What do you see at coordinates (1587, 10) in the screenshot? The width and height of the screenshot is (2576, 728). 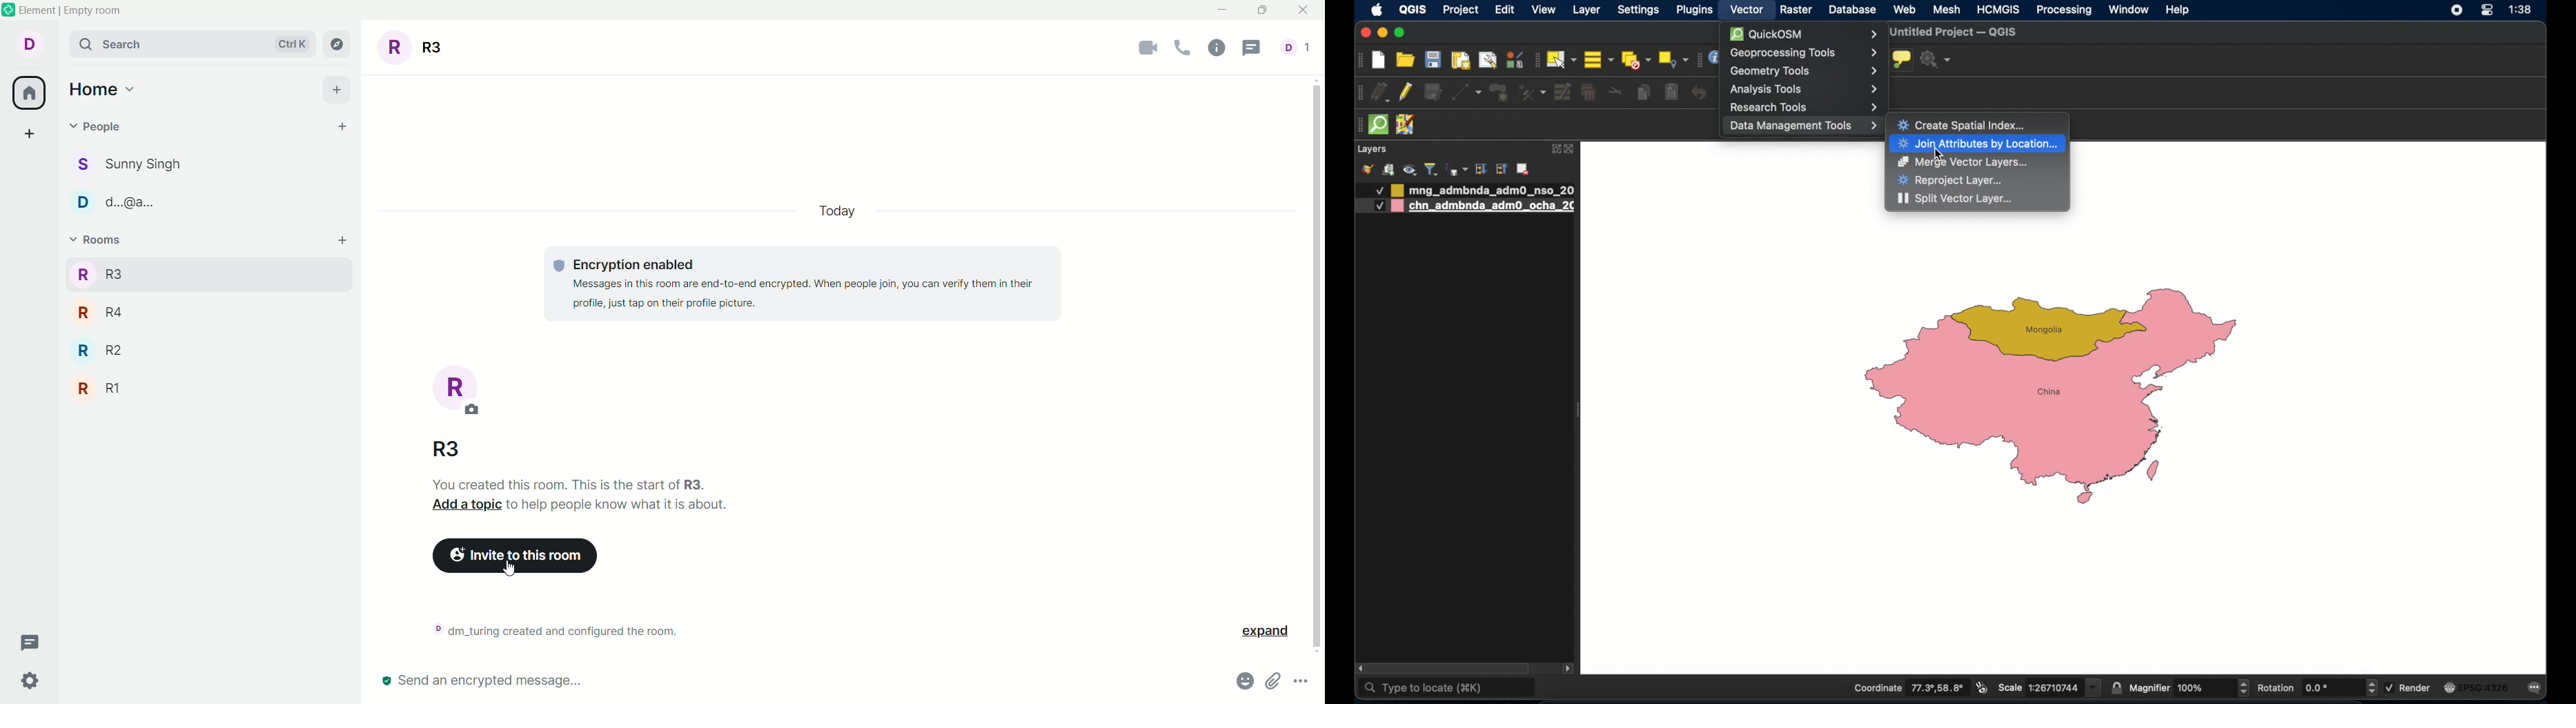 I see `layer` at bounding box center [1587, 10].